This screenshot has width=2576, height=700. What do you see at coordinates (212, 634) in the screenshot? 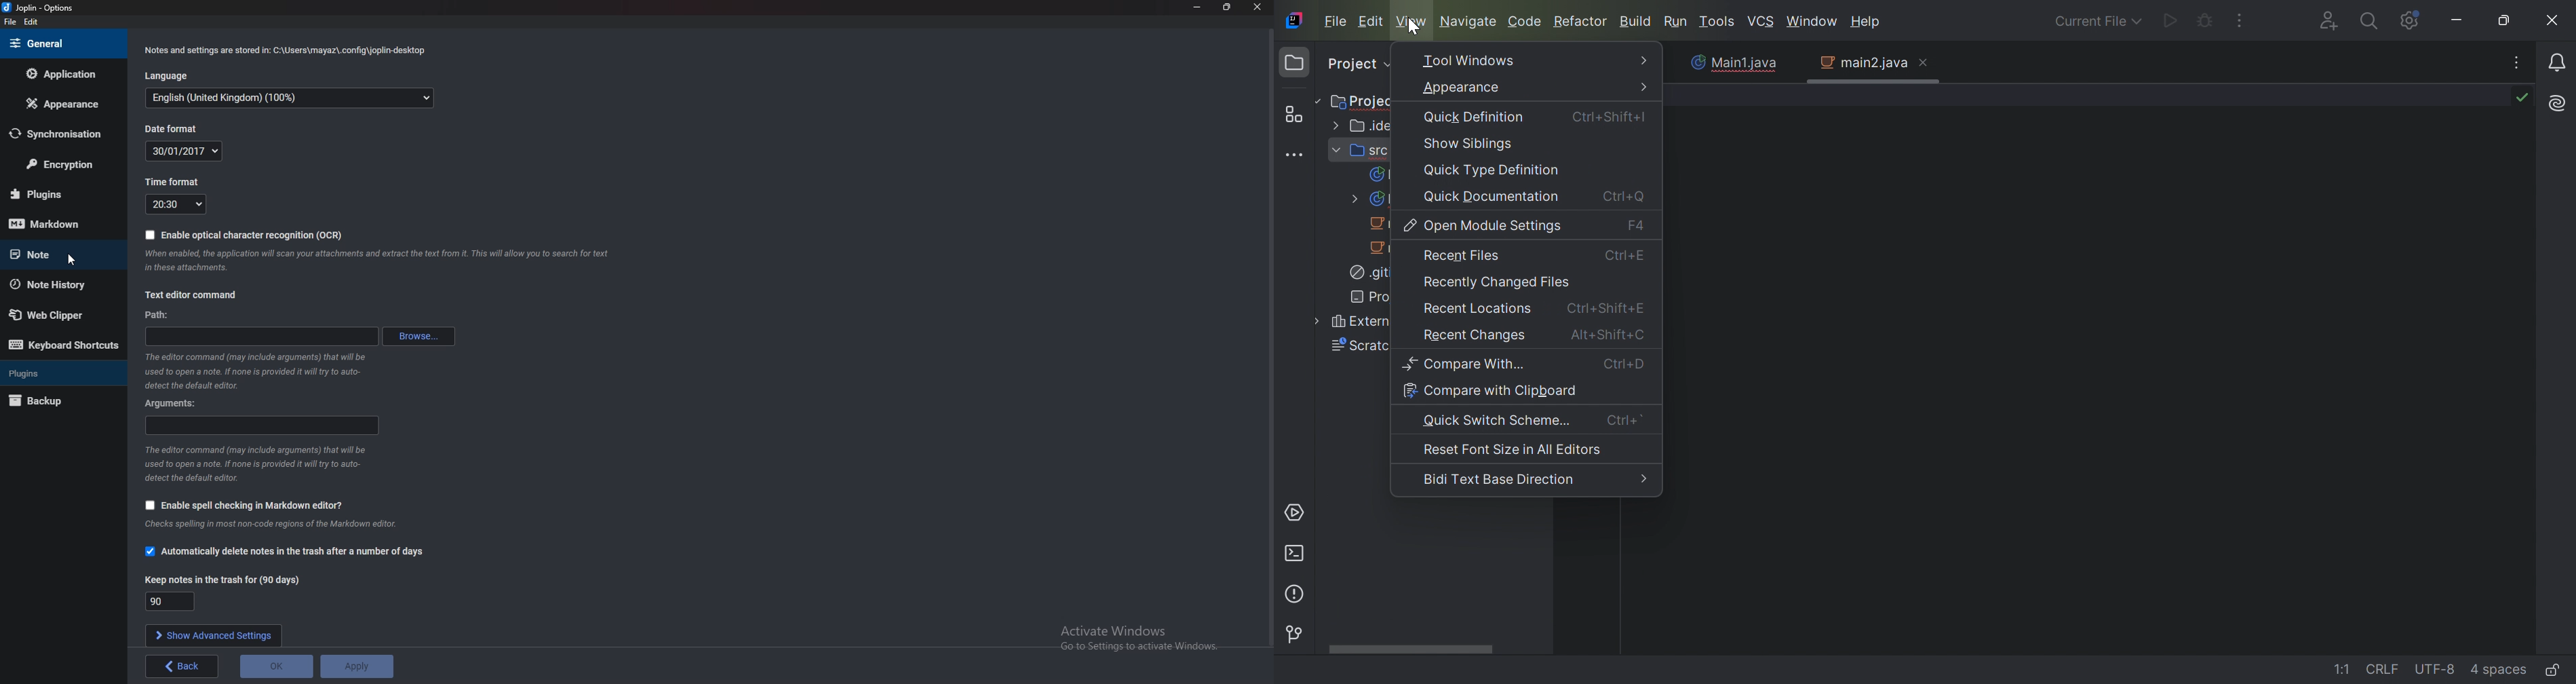
I see `Show advanced settings` at bounding box center [212, 634].